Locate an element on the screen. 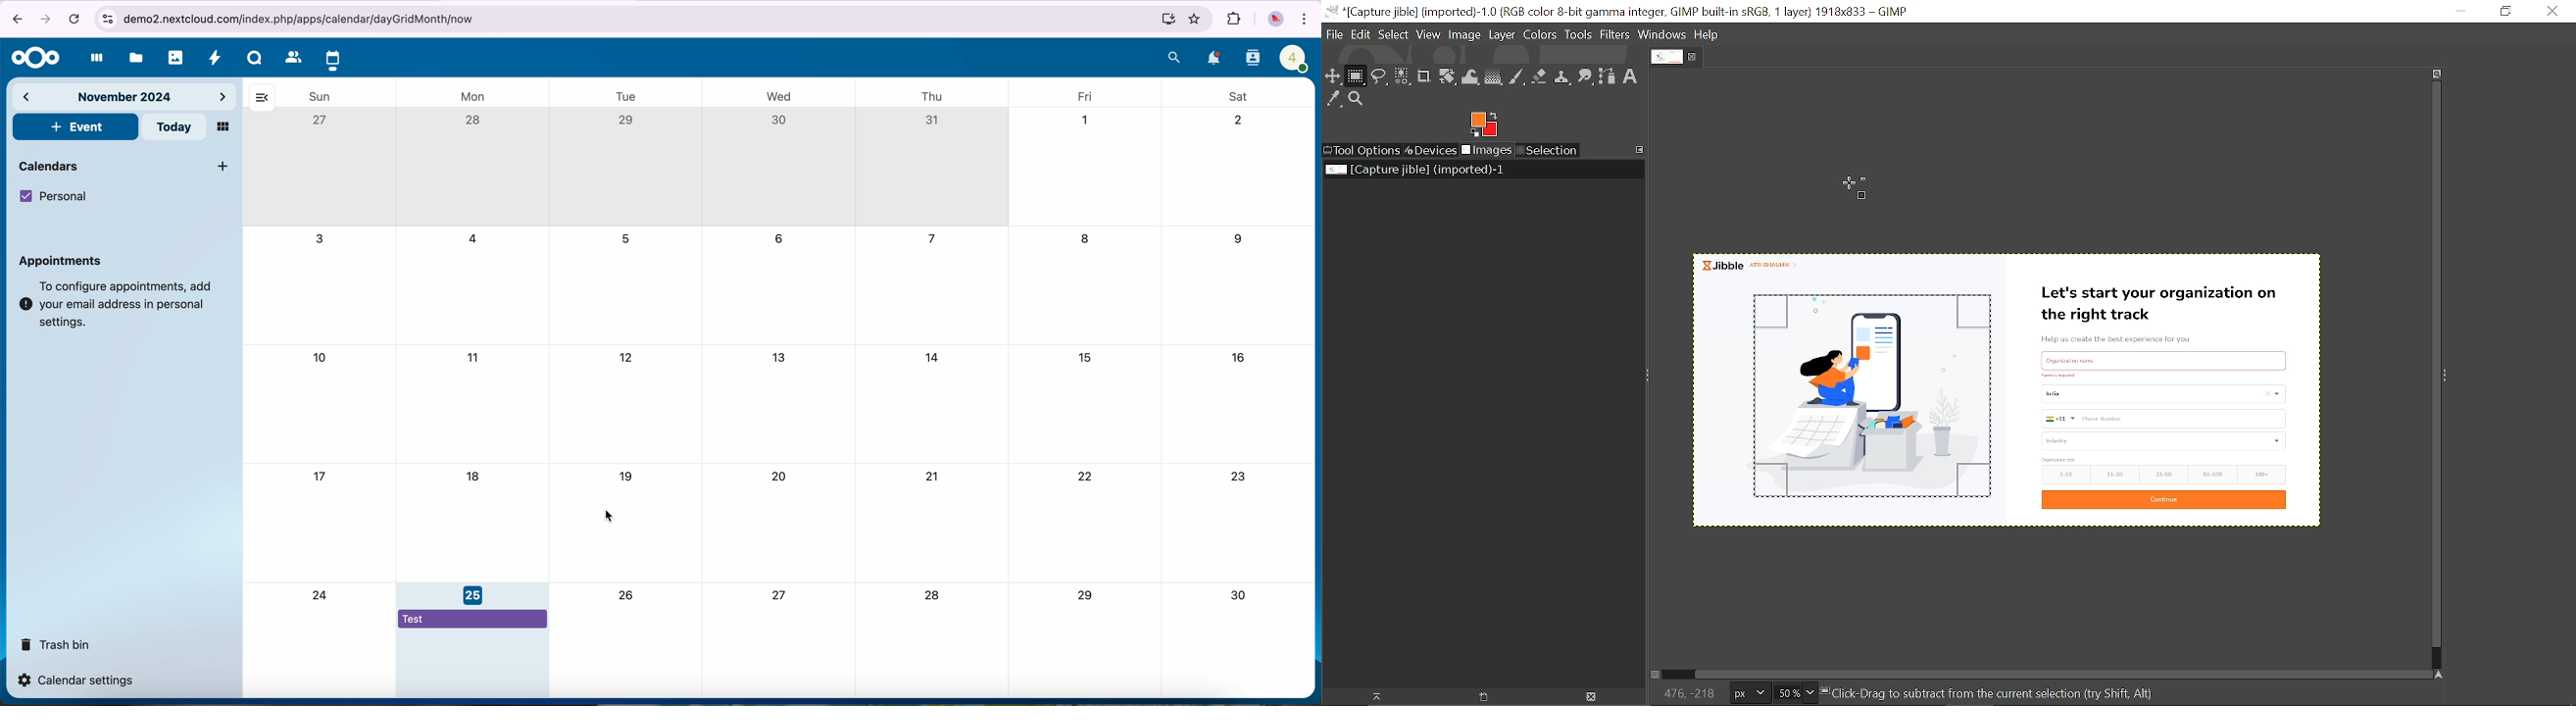  industry is located at coordinates (2165, 441).